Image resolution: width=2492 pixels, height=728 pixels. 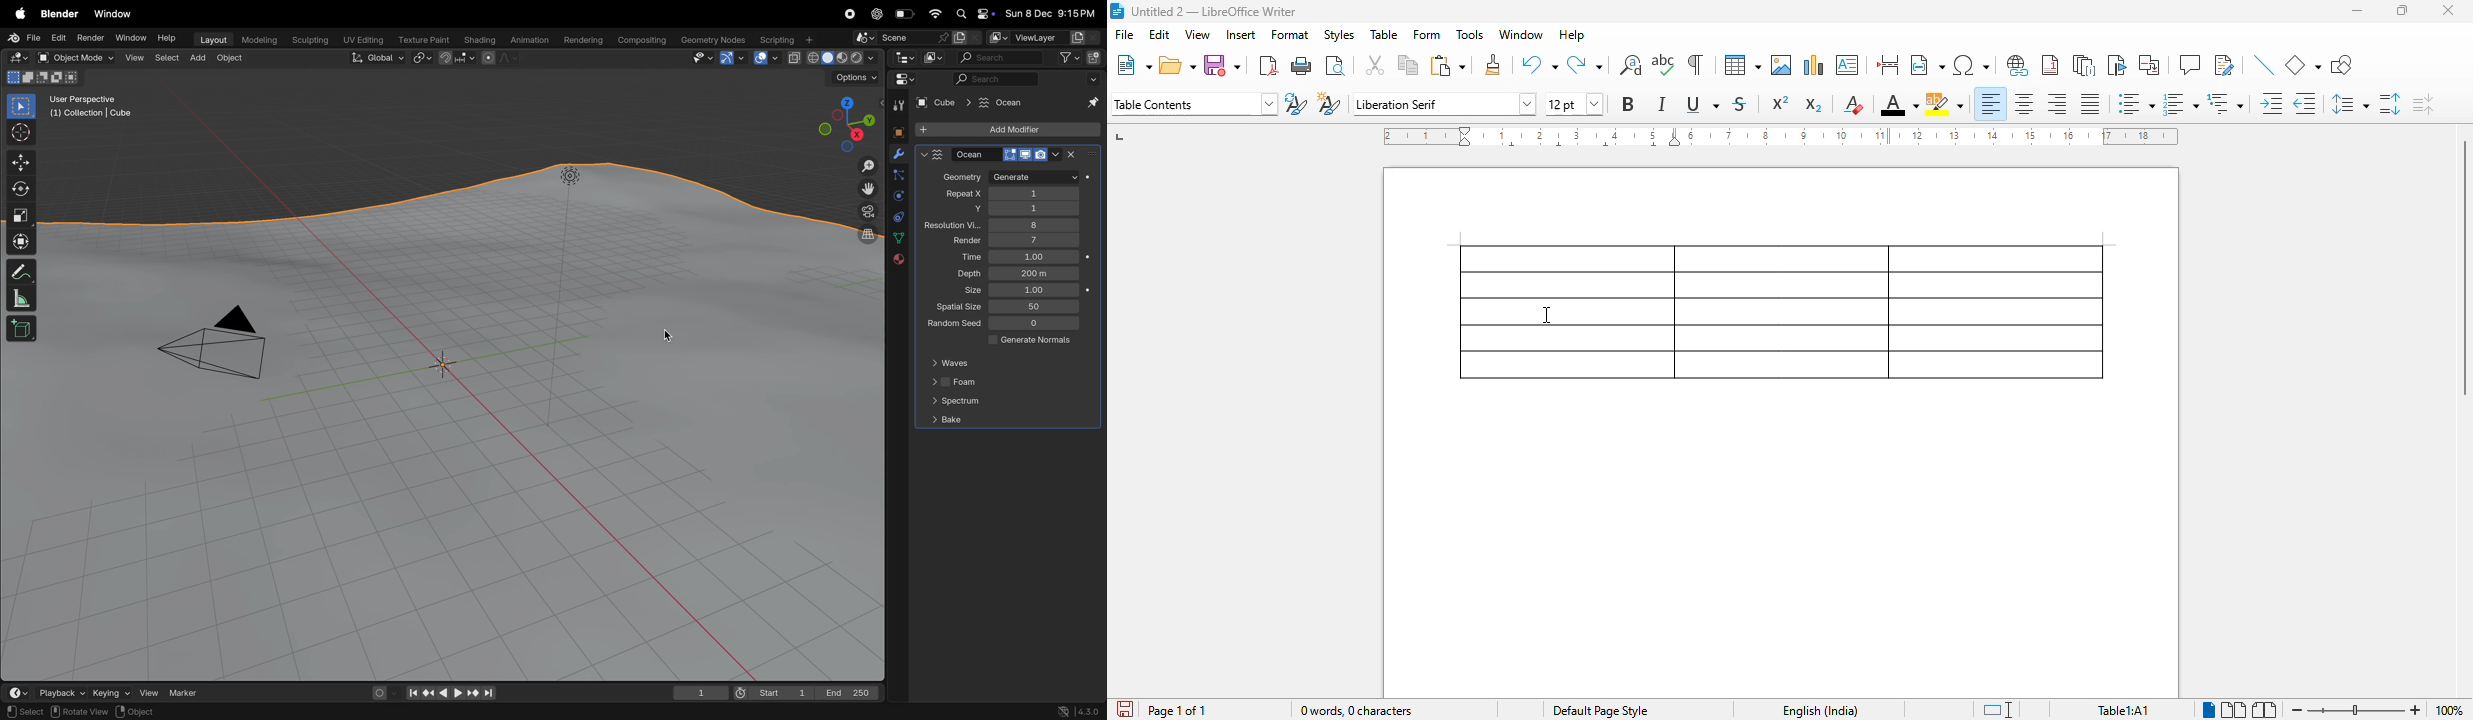 I want to click on end 250, so click(x=849, y=691).